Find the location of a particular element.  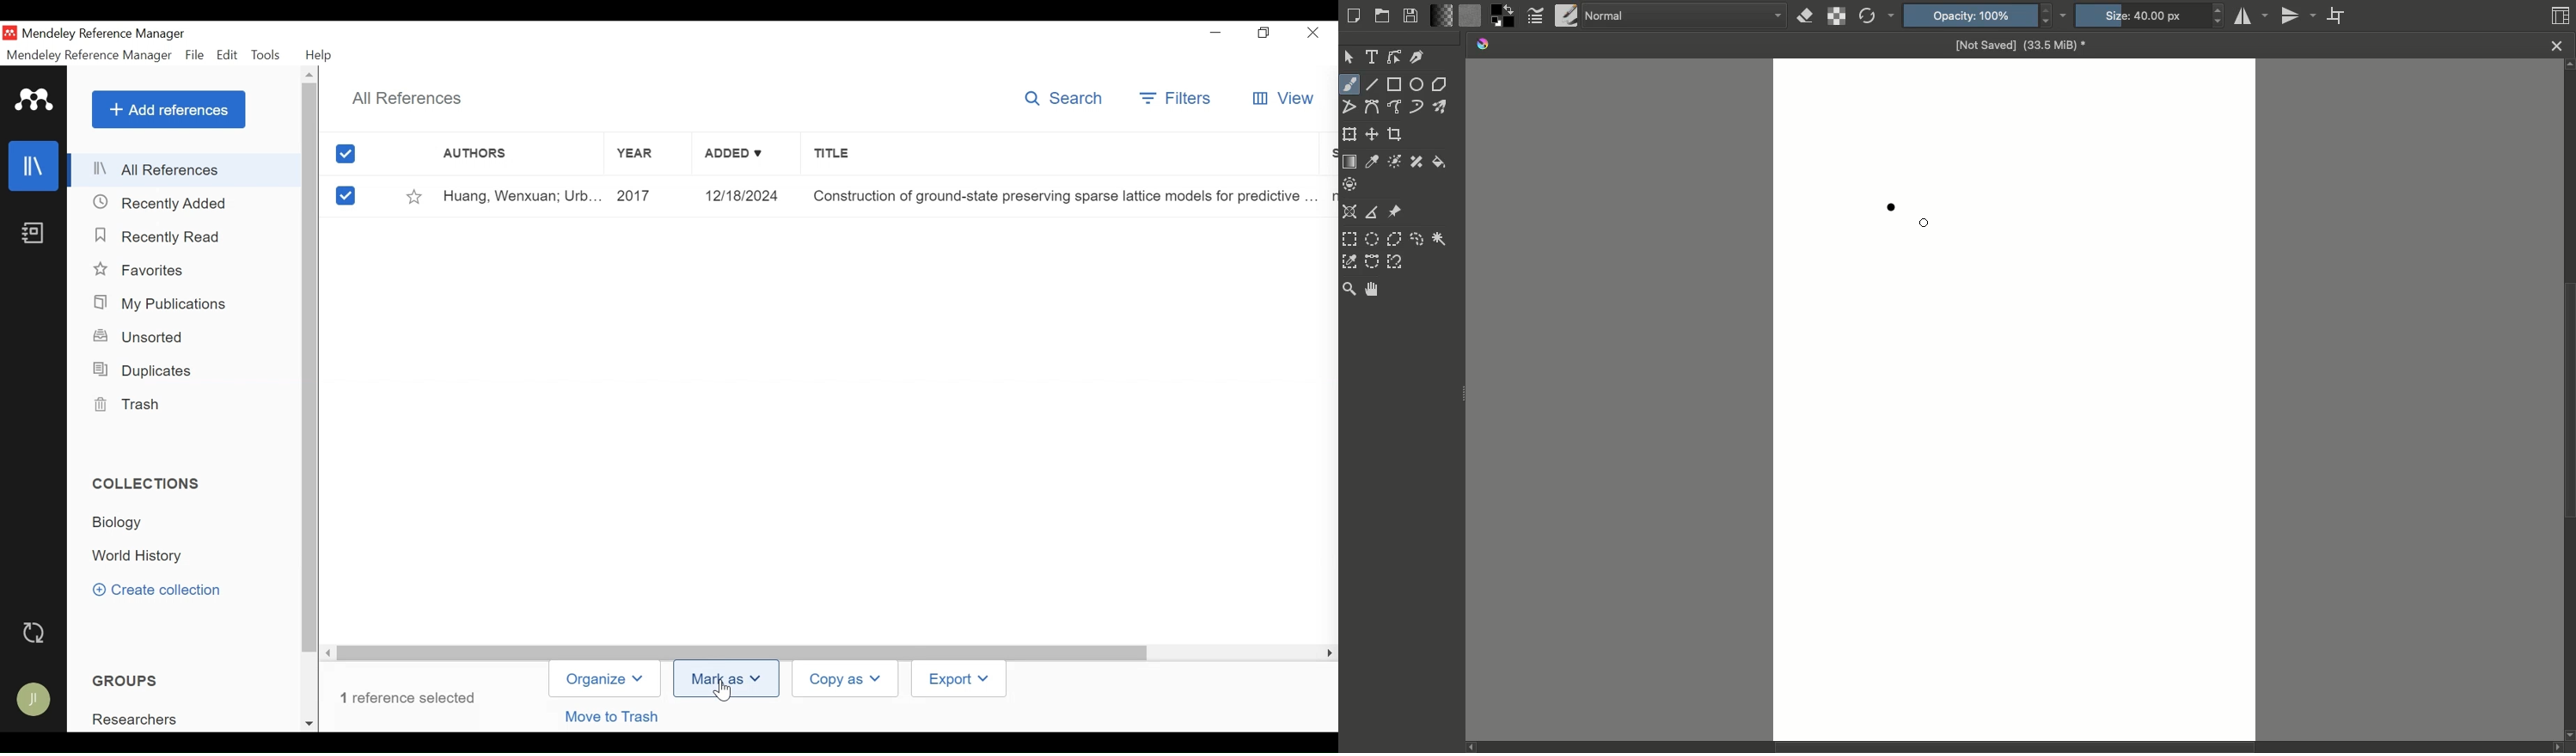

Close is located at coordinates (2556, 46).